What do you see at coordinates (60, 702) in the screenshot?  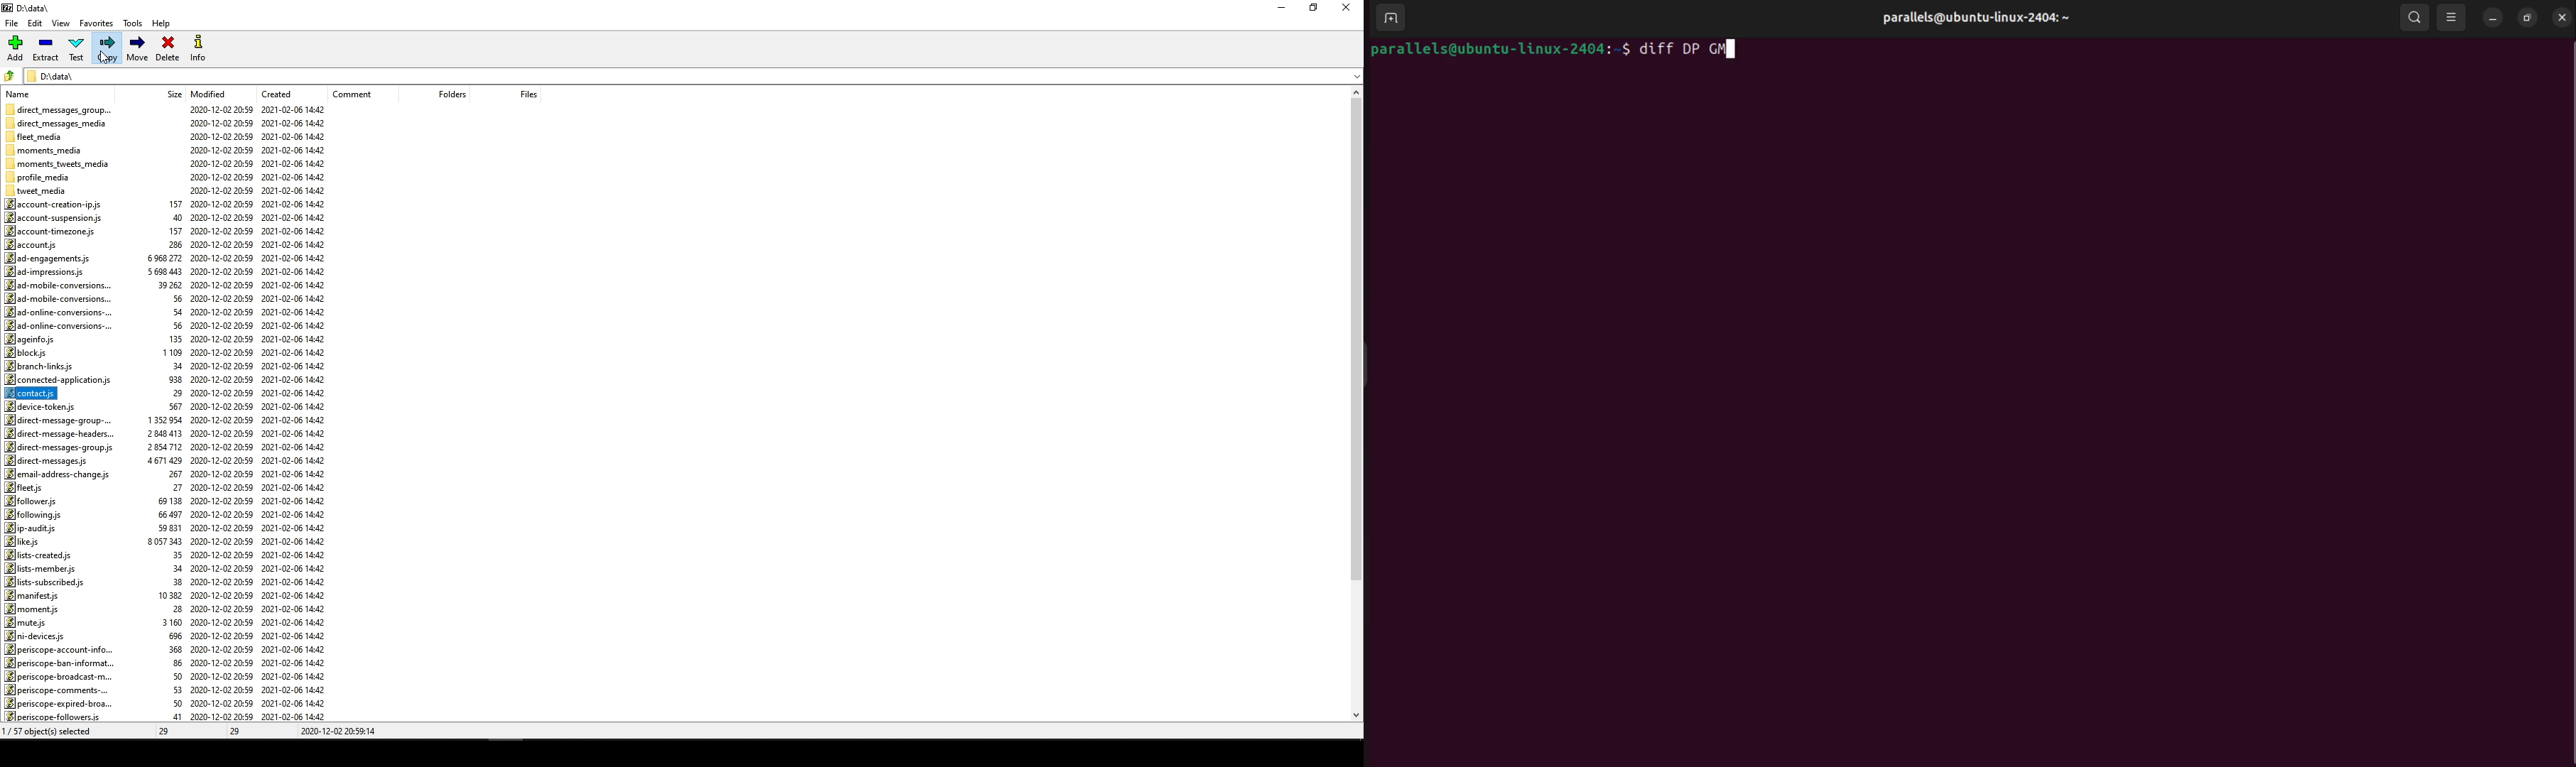 I see `periscope-expired-broa` at bounding box center [60, 702].